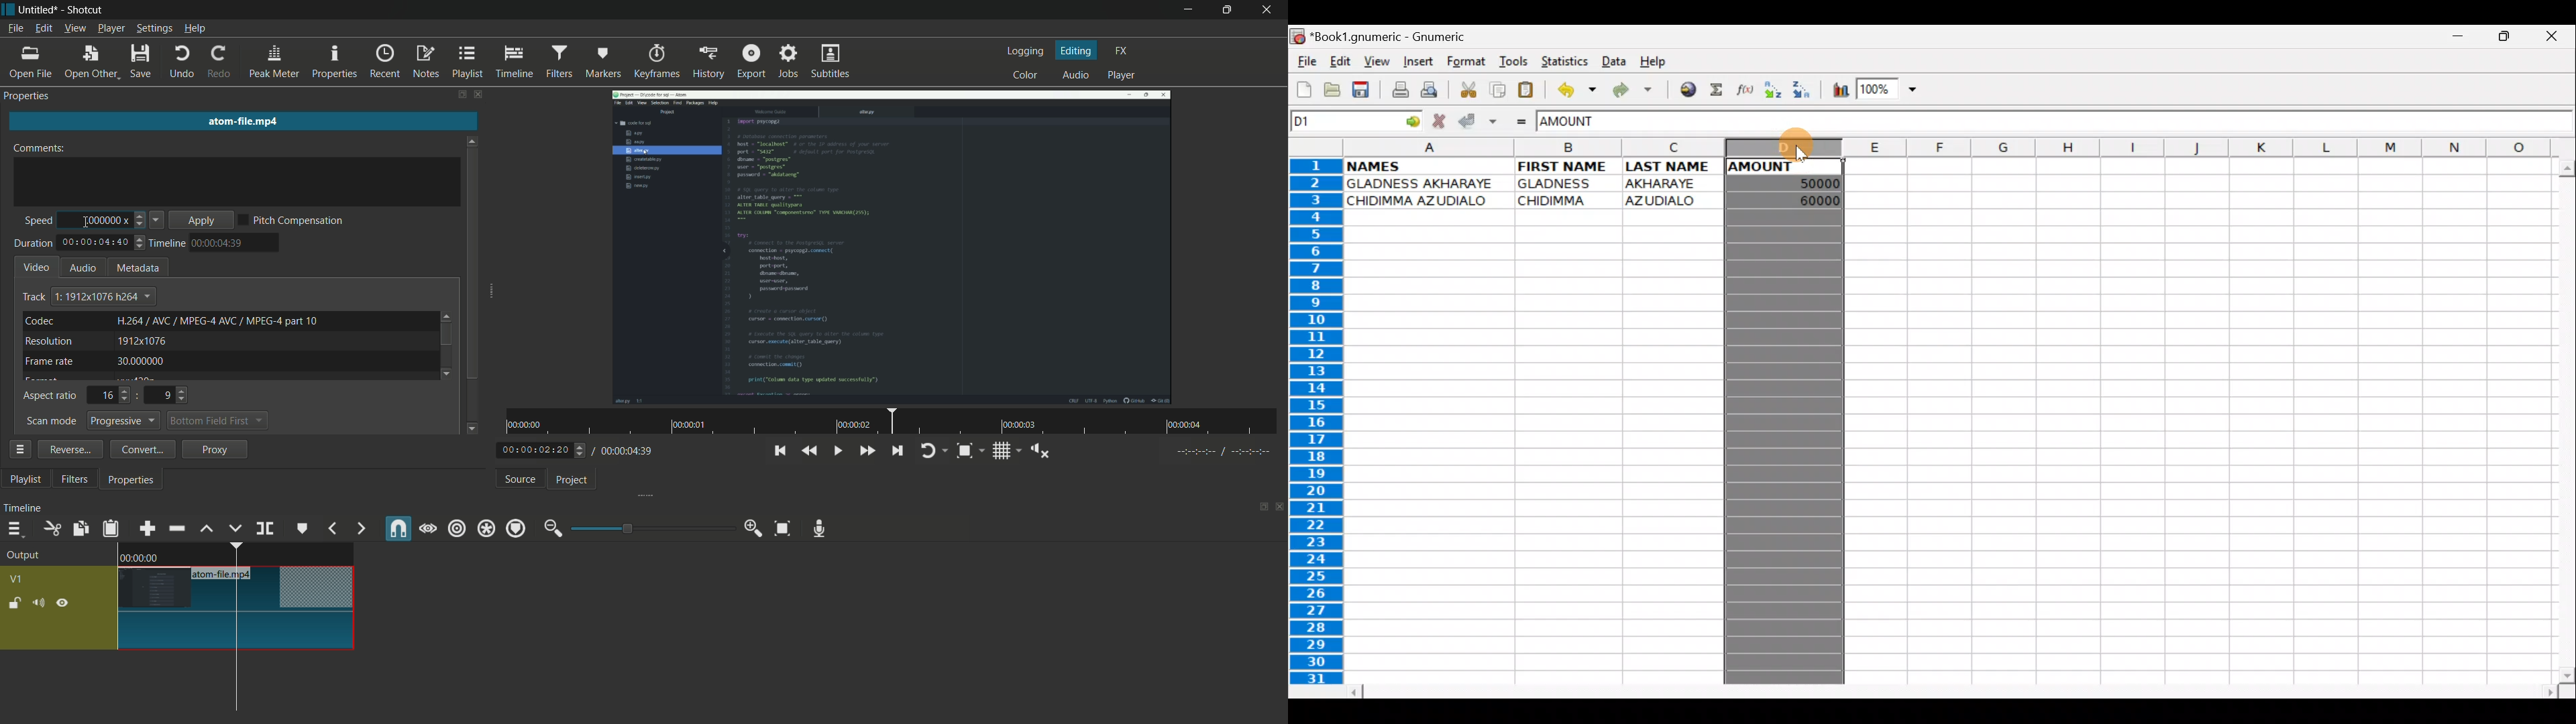 The height and width of the screenshot is (728, 2576). Describe the element at coordinates (521, 479) in the screenshot. I see `source` at that location.